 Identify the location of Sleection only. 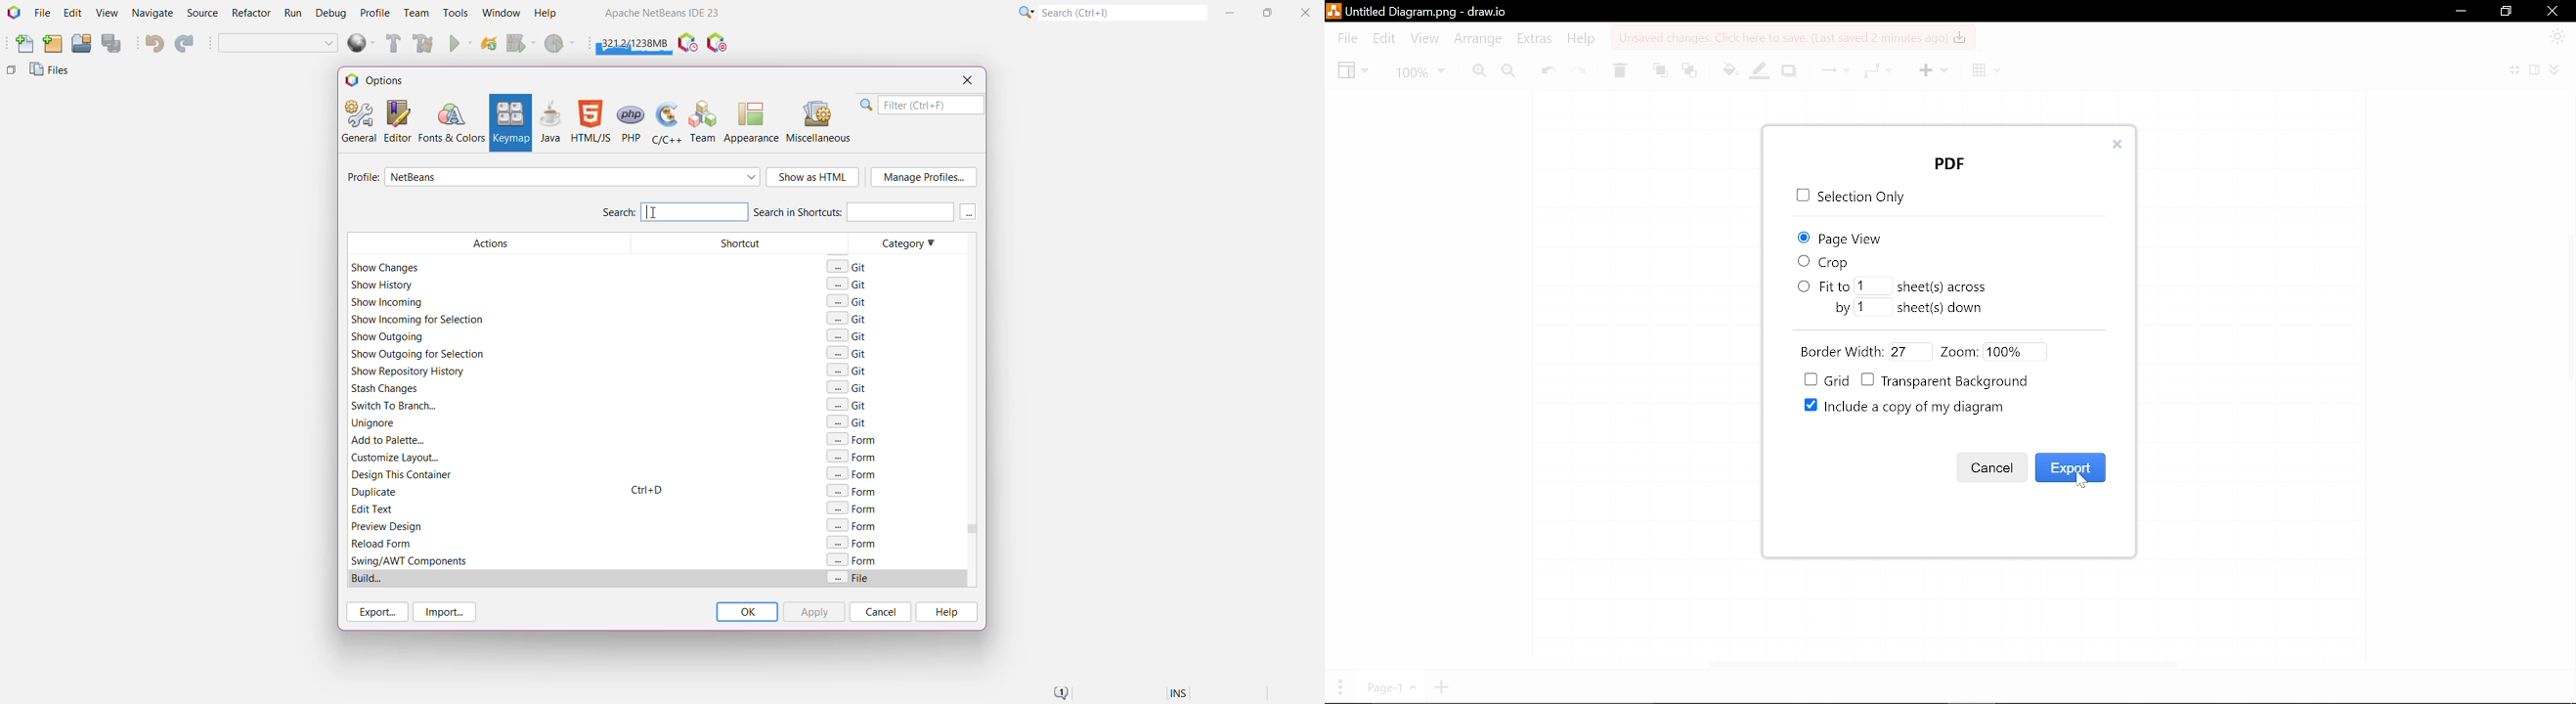
(1851, 195).